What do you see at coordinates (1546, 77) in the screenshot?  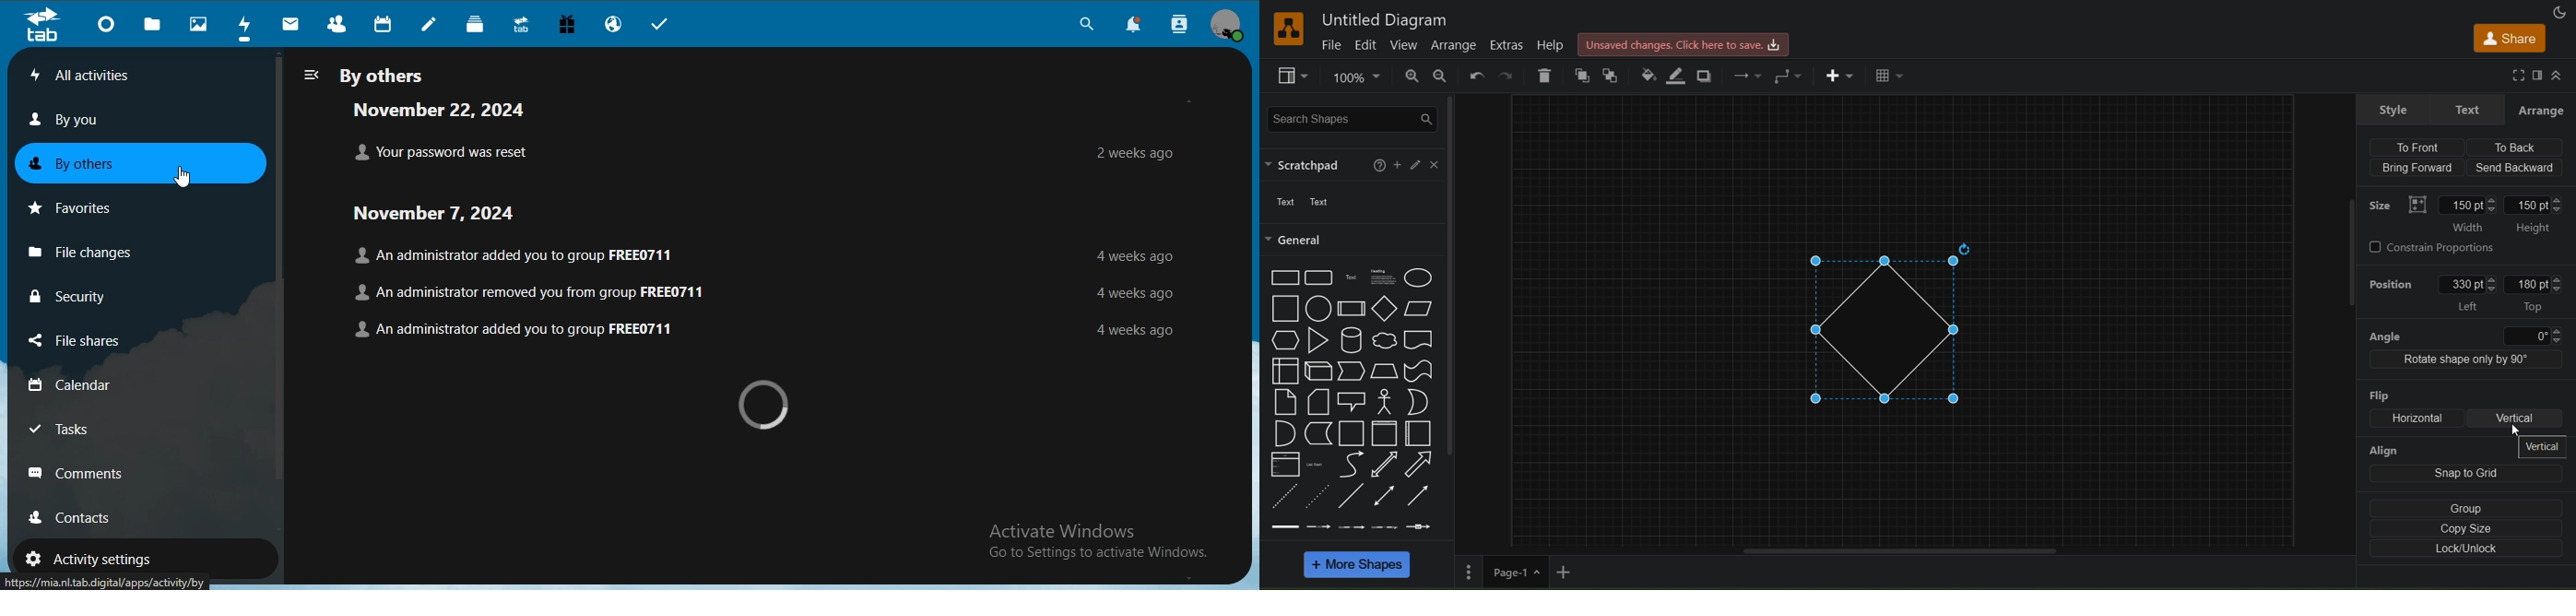 I see `delete` at bounding box center [1546, 77].